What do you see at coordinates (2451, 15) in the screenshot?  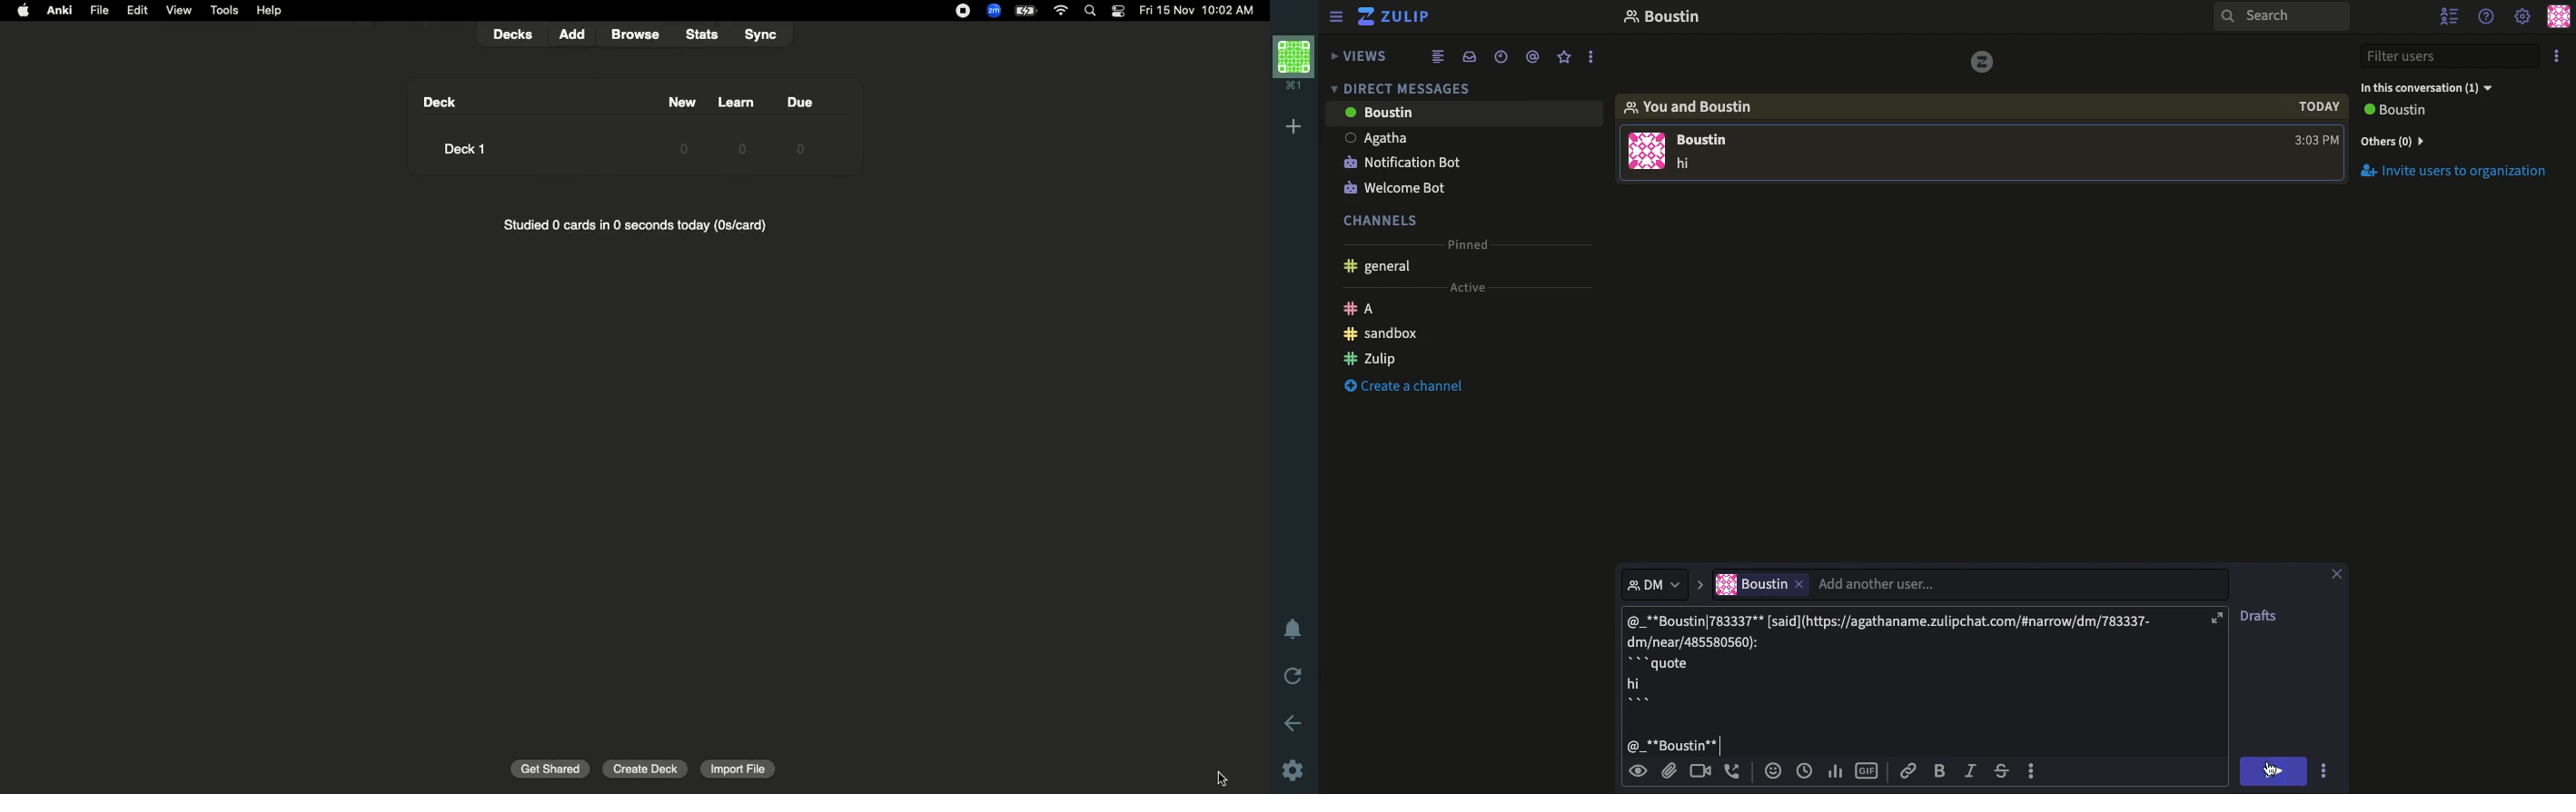 I see `Hide users list` at bounding box center [2451, 15].